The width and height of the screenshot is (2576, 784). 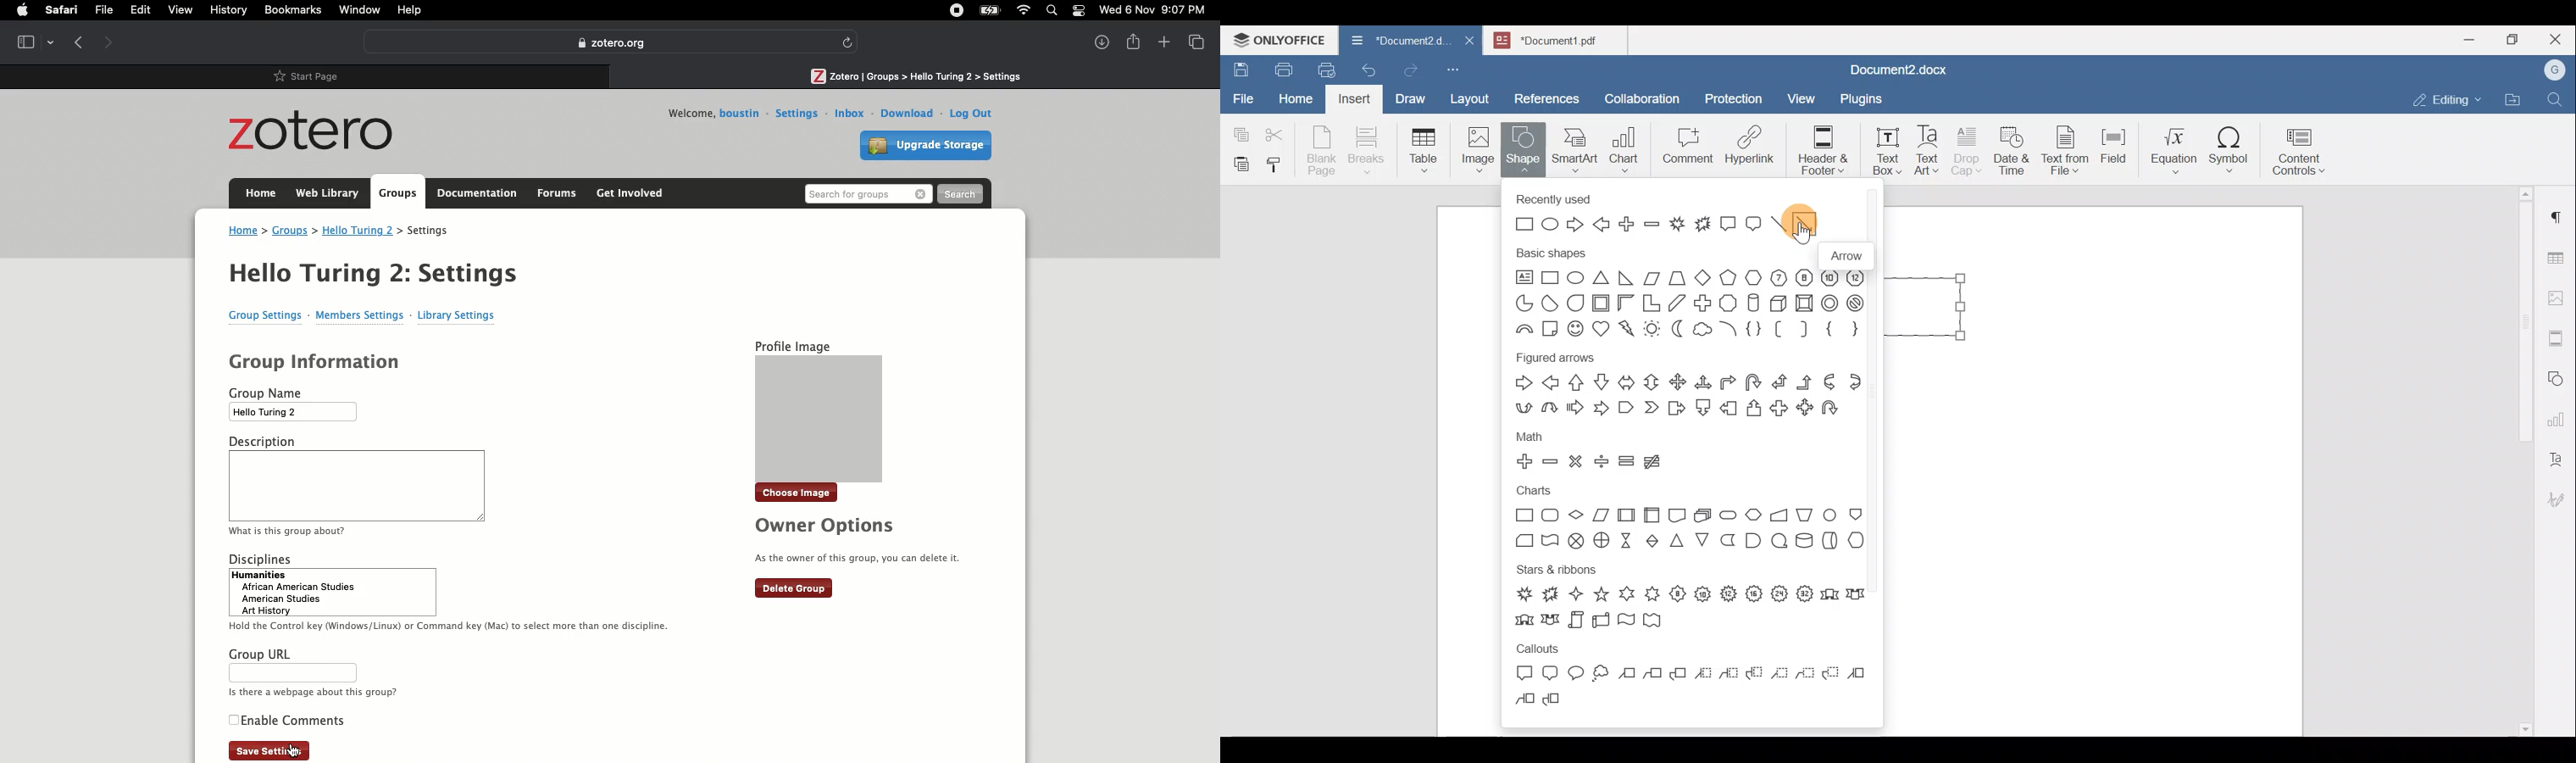 What do you see at coordinates (850, 112) in the screenshot?
I see `Inbox` at bounding box center [850, 112].